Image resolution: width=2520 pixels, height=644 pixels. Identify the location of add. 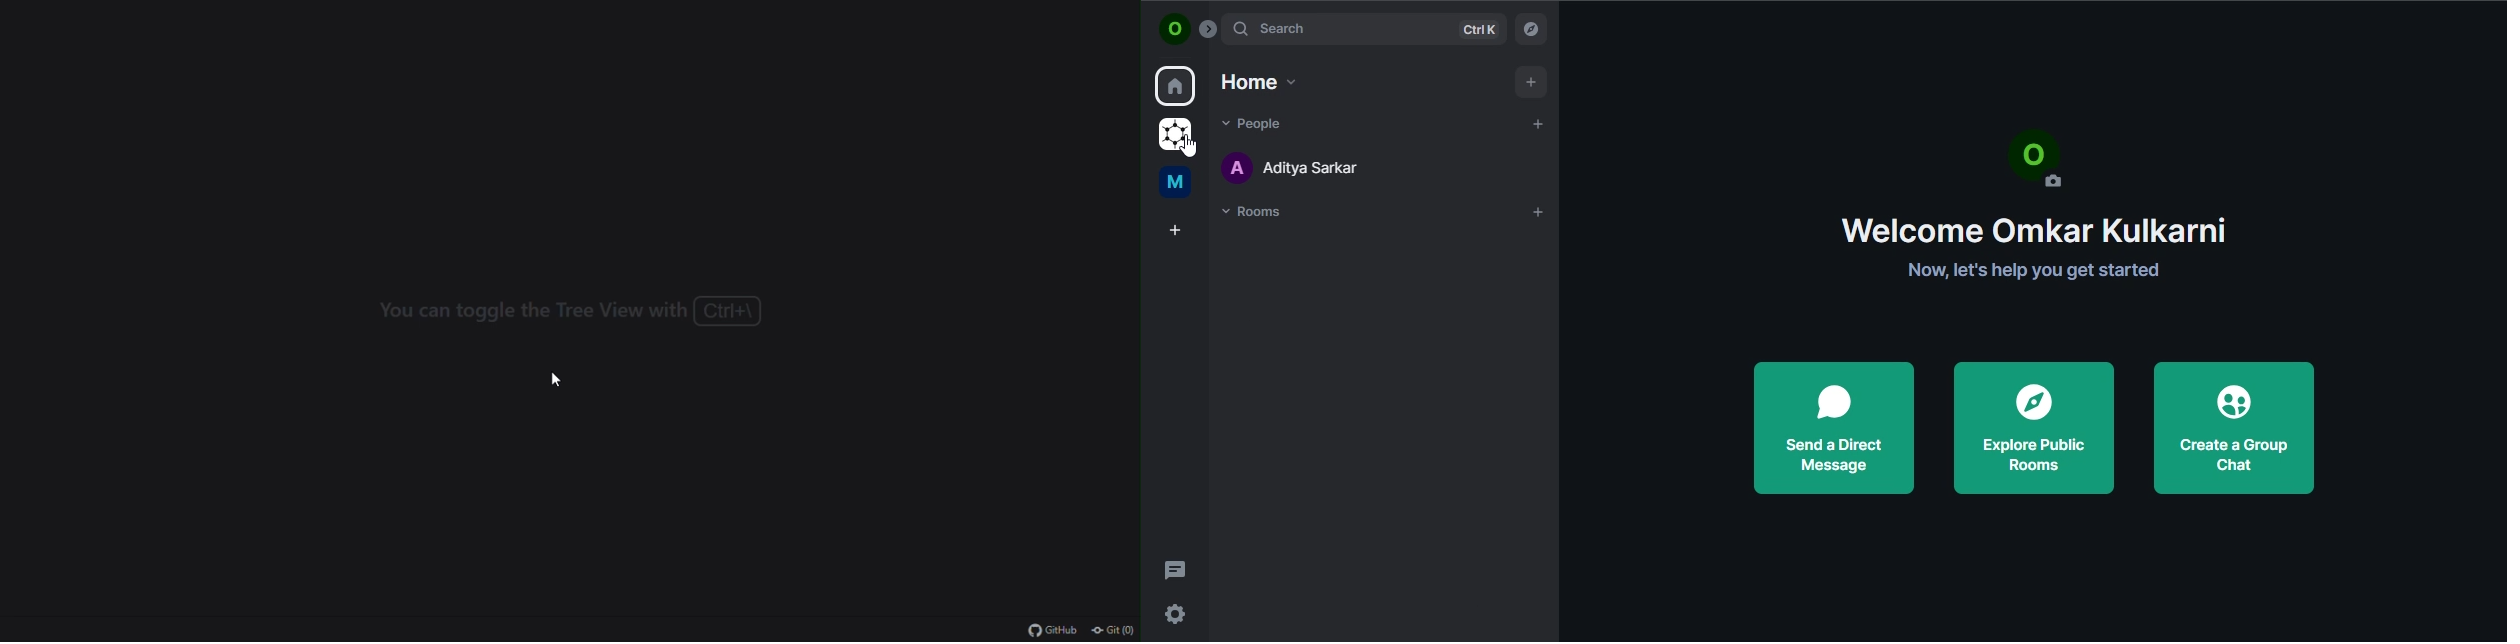
(1533, 80).